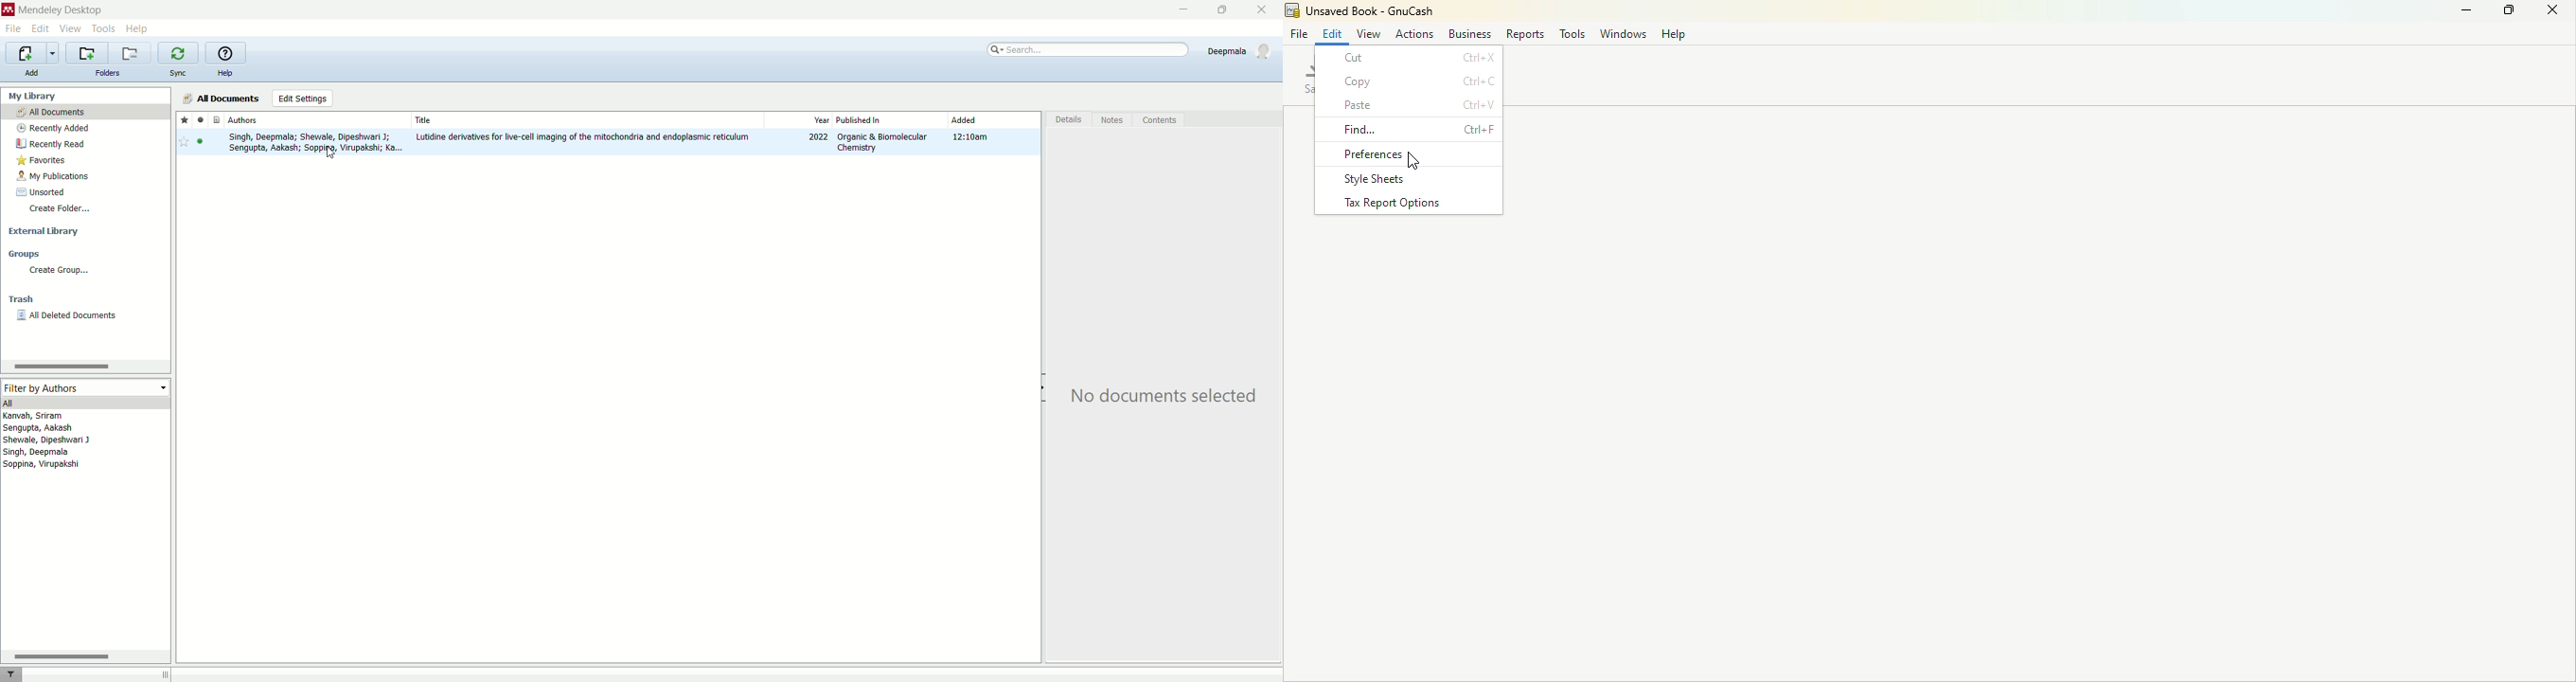  What do you see at coordinates (178, 72) in the screenshot?
I see `sync` at bounding box center [178, 72].